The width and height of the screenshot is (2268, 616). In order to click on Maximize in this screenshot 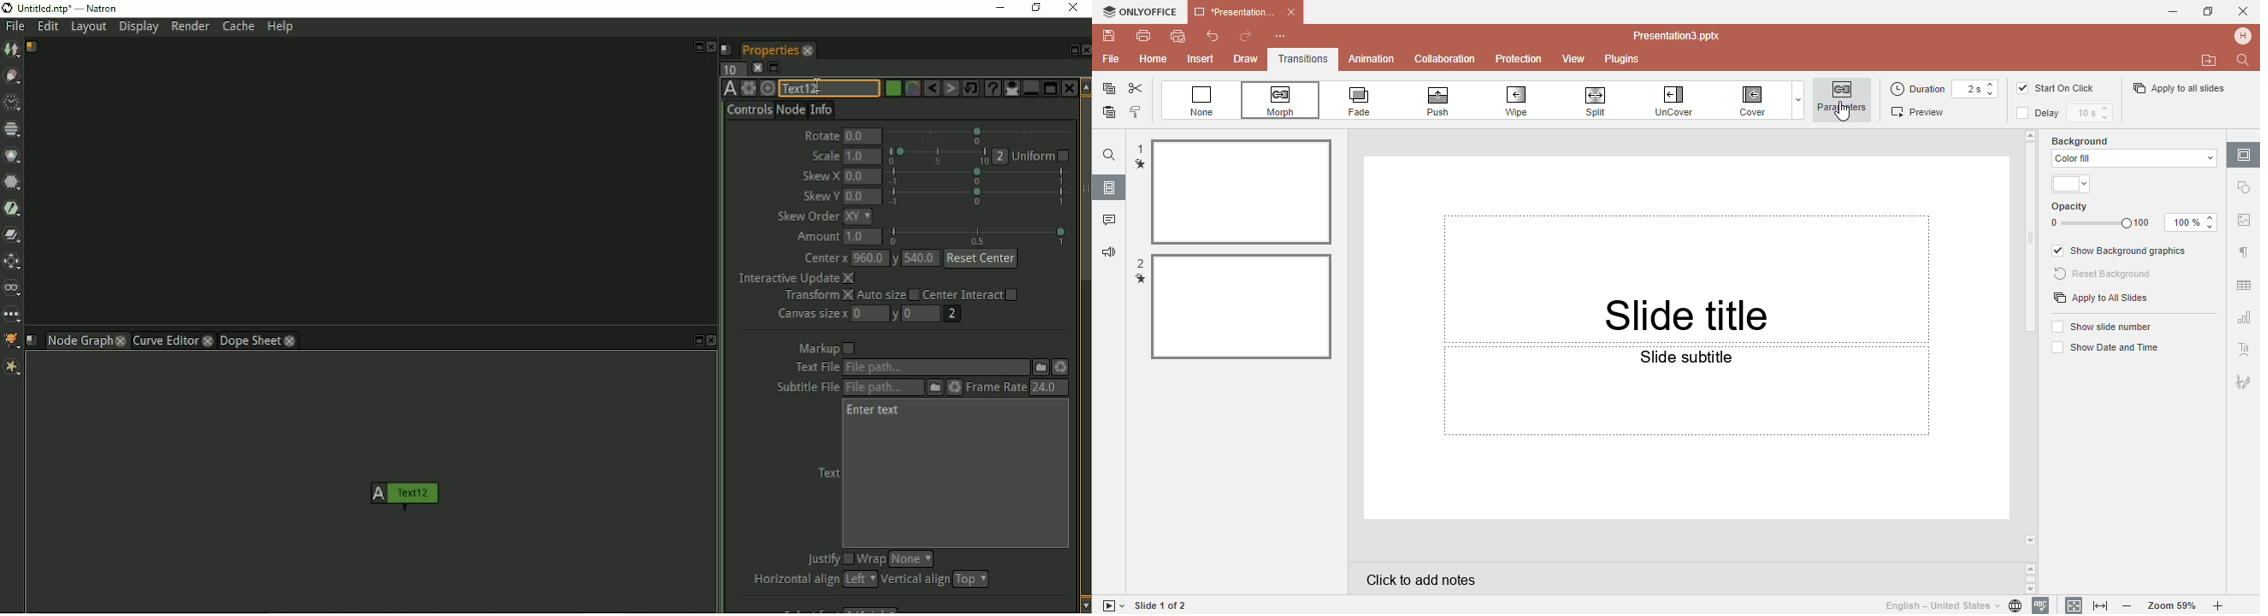, I will do `click(2209, 10)`.